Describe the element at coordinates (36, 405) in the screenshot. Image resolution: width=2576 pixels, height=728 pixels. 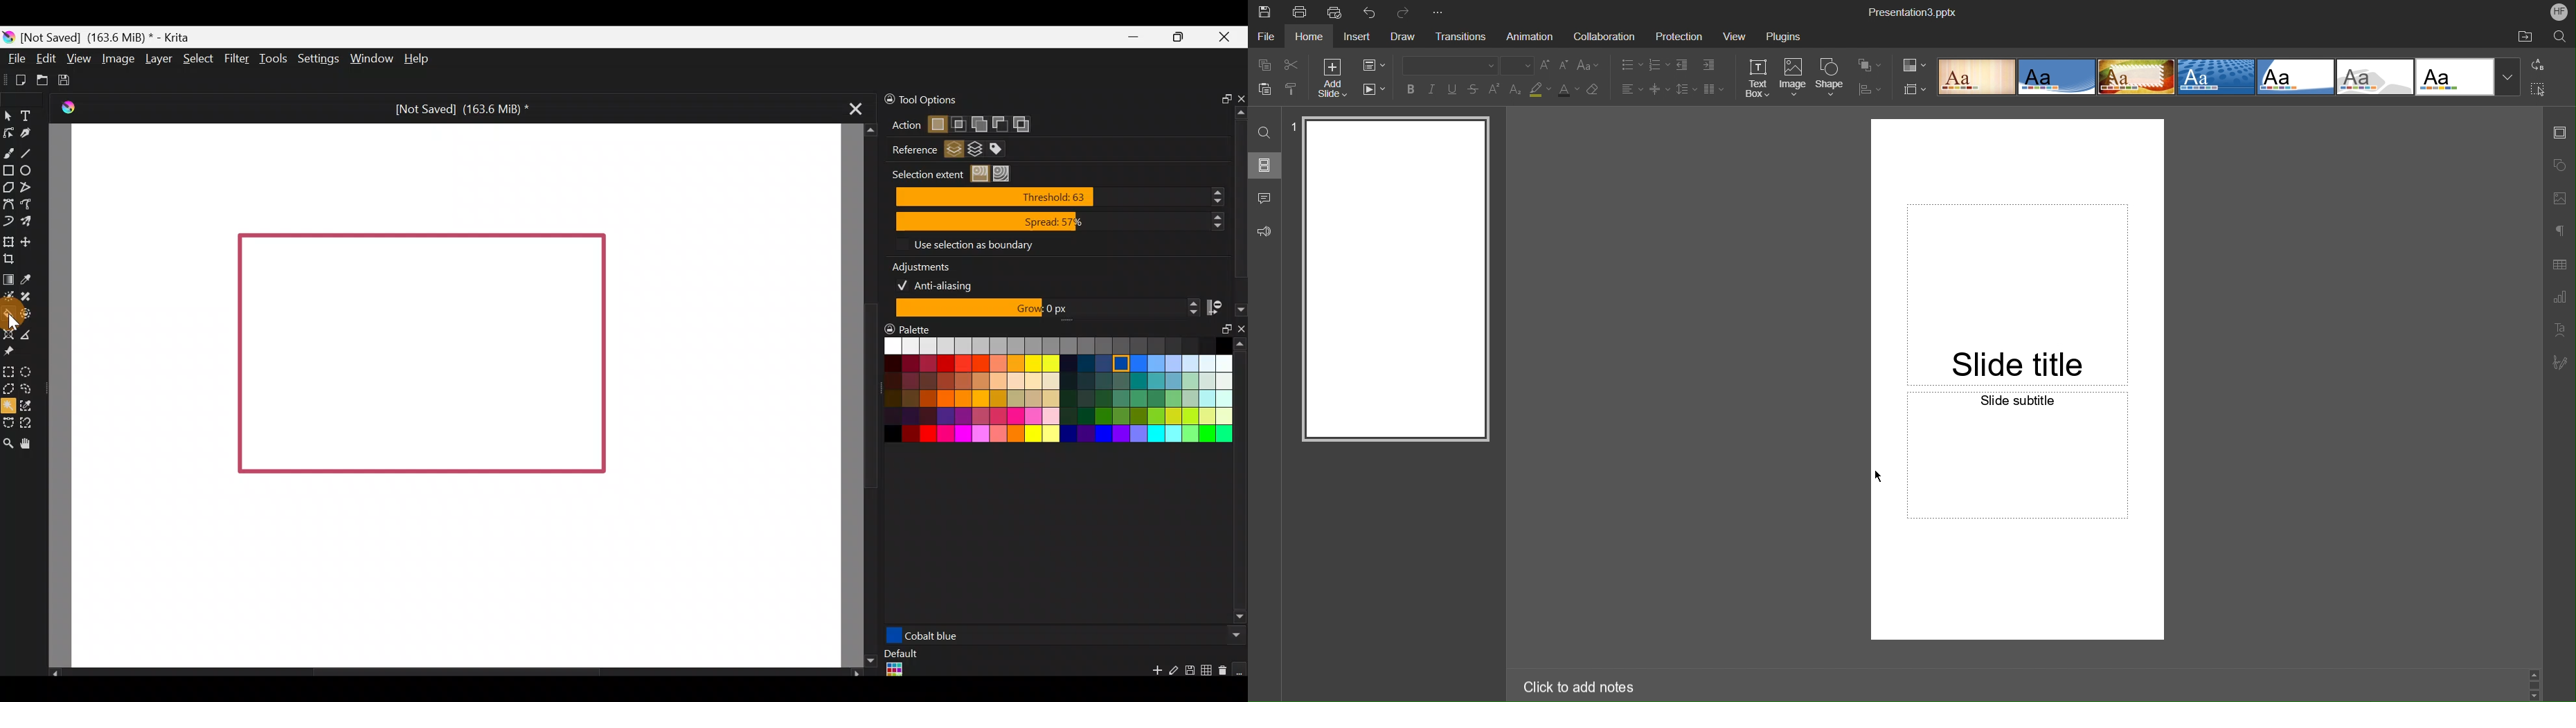
I see `Similar colour selection tool` at that location.